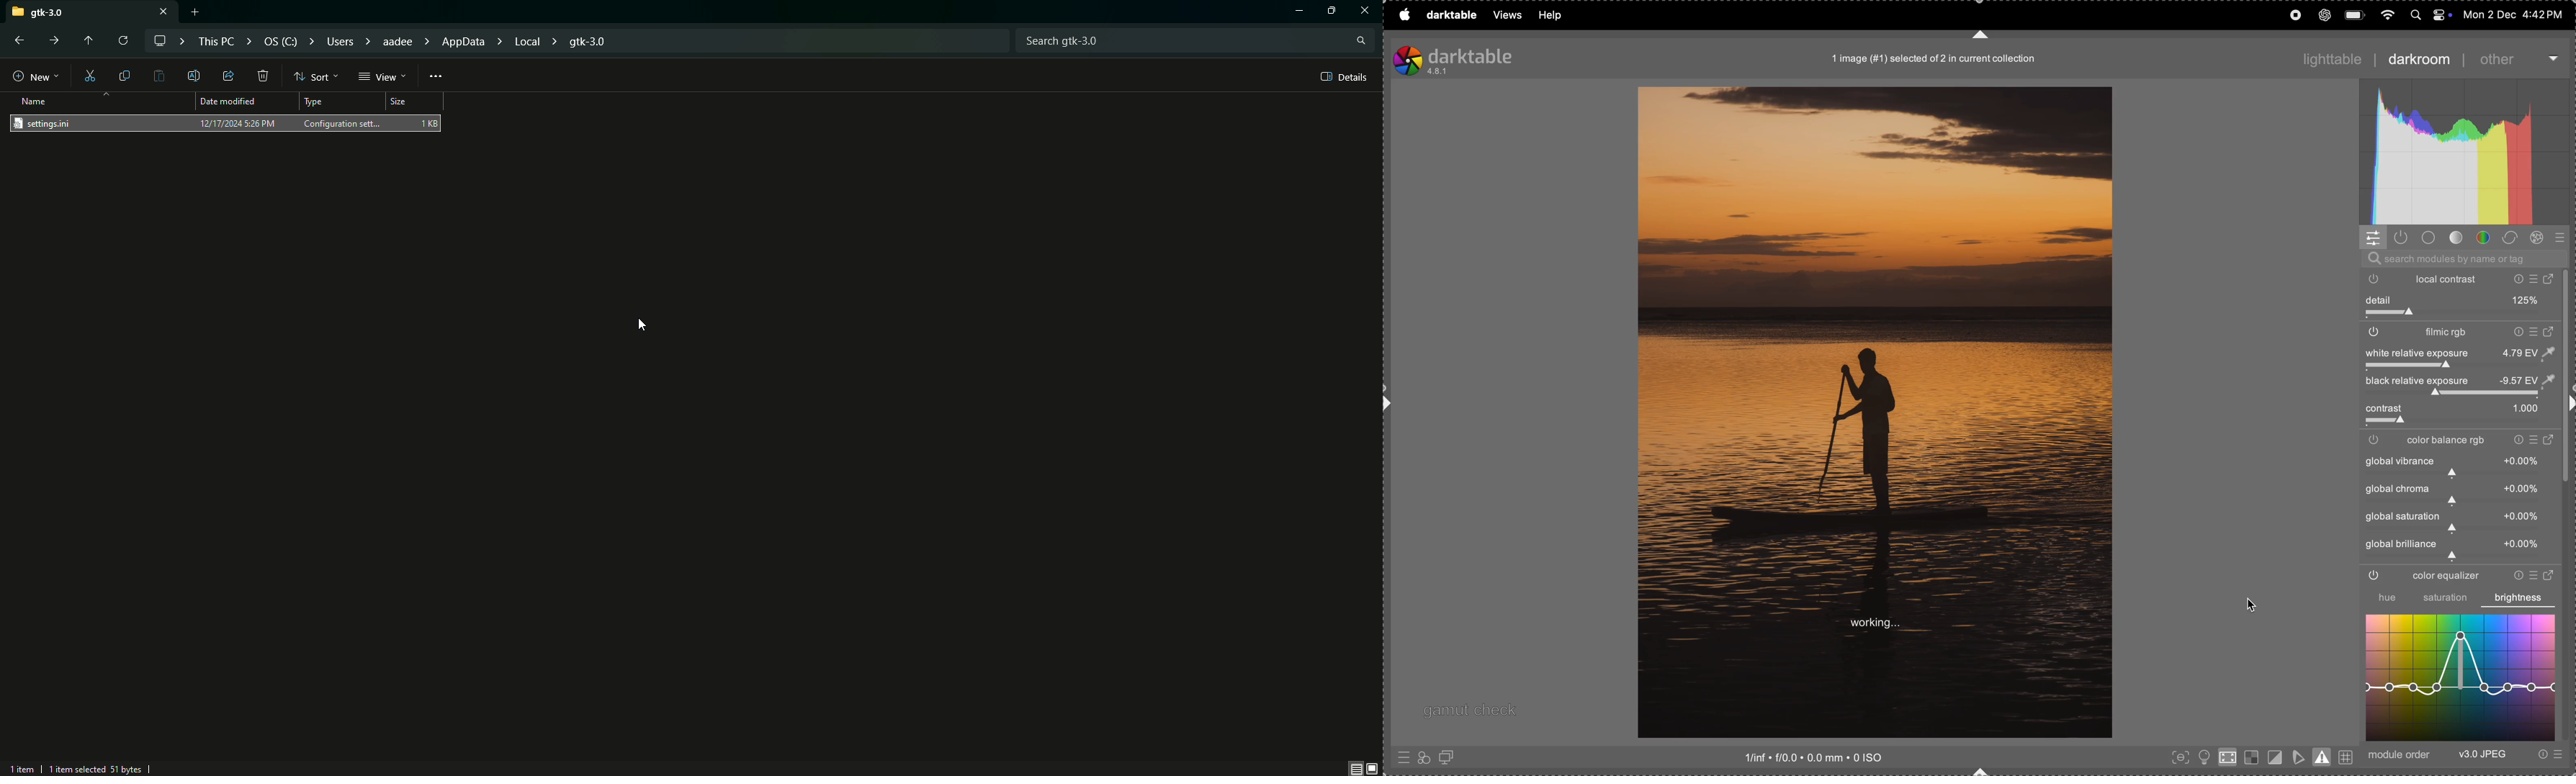  What do you see at coordinates (160, 77) in the screenshot?
I see `Paste` at bounding box center [160, 77].